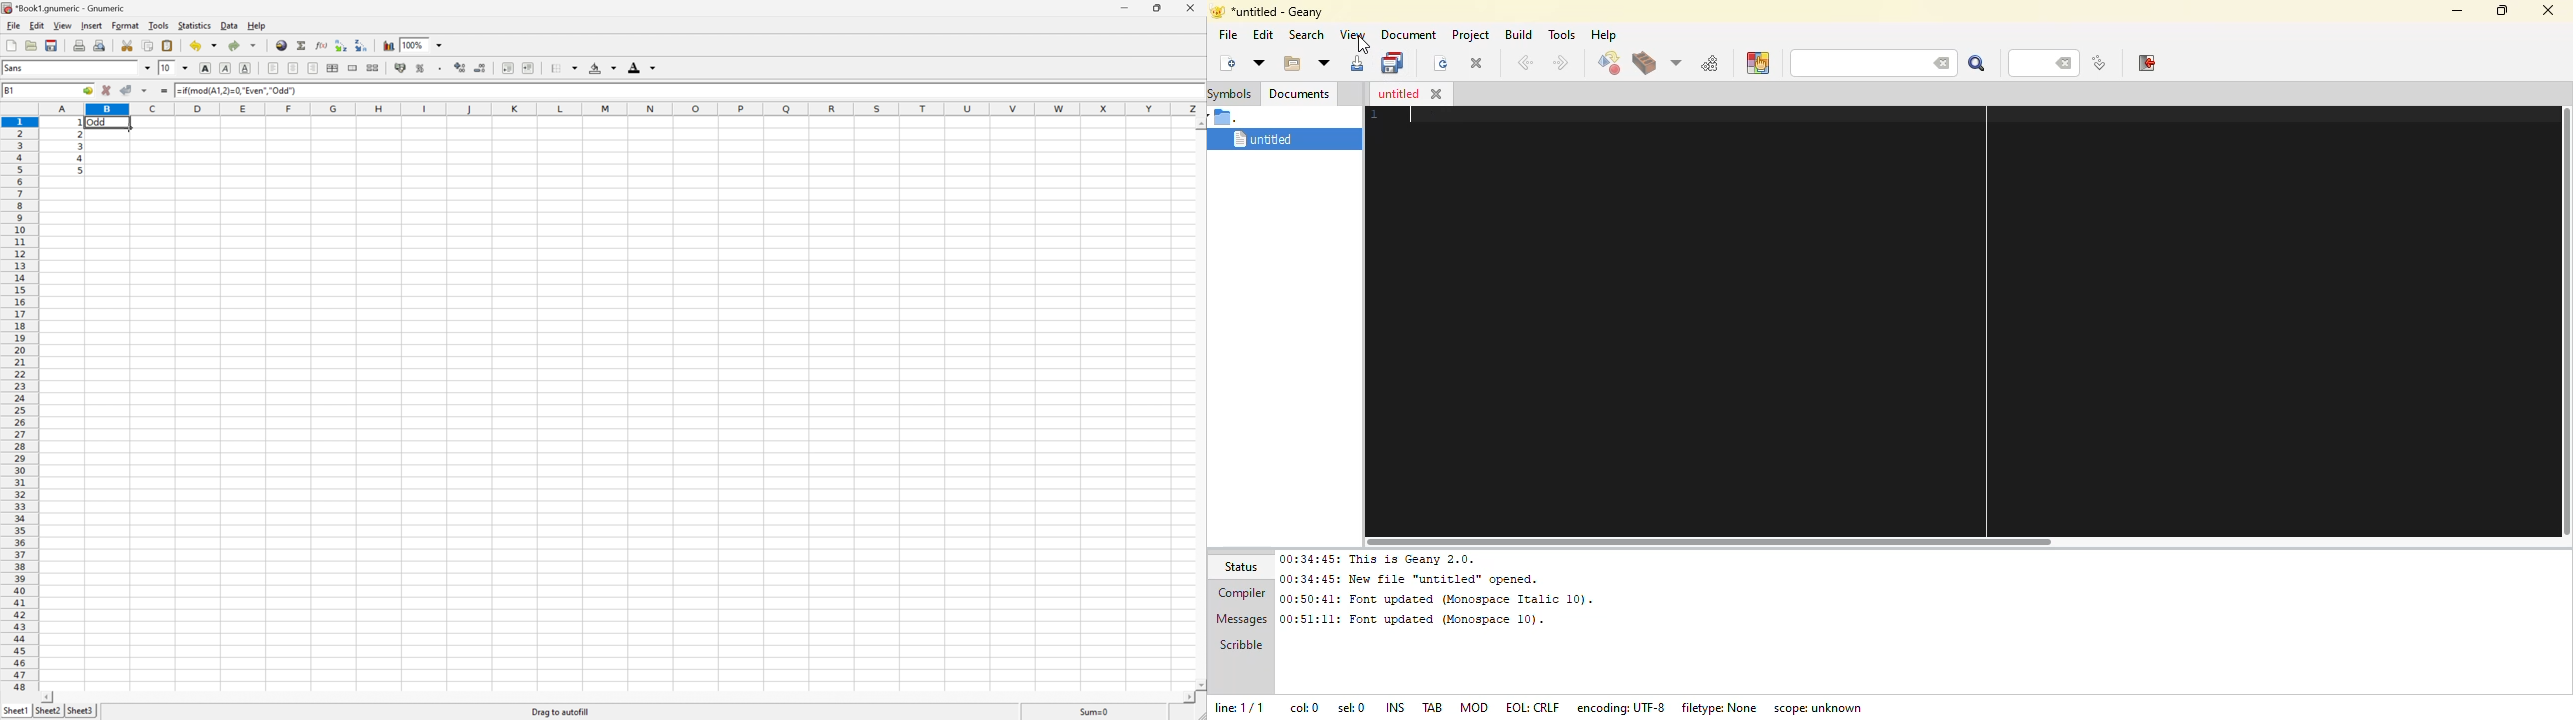 Image resolution: width=2576 pixels, height=728 pixels. Describe the element at coordinates (1258, 62) in the screenshot. I see `new from template` at that location.